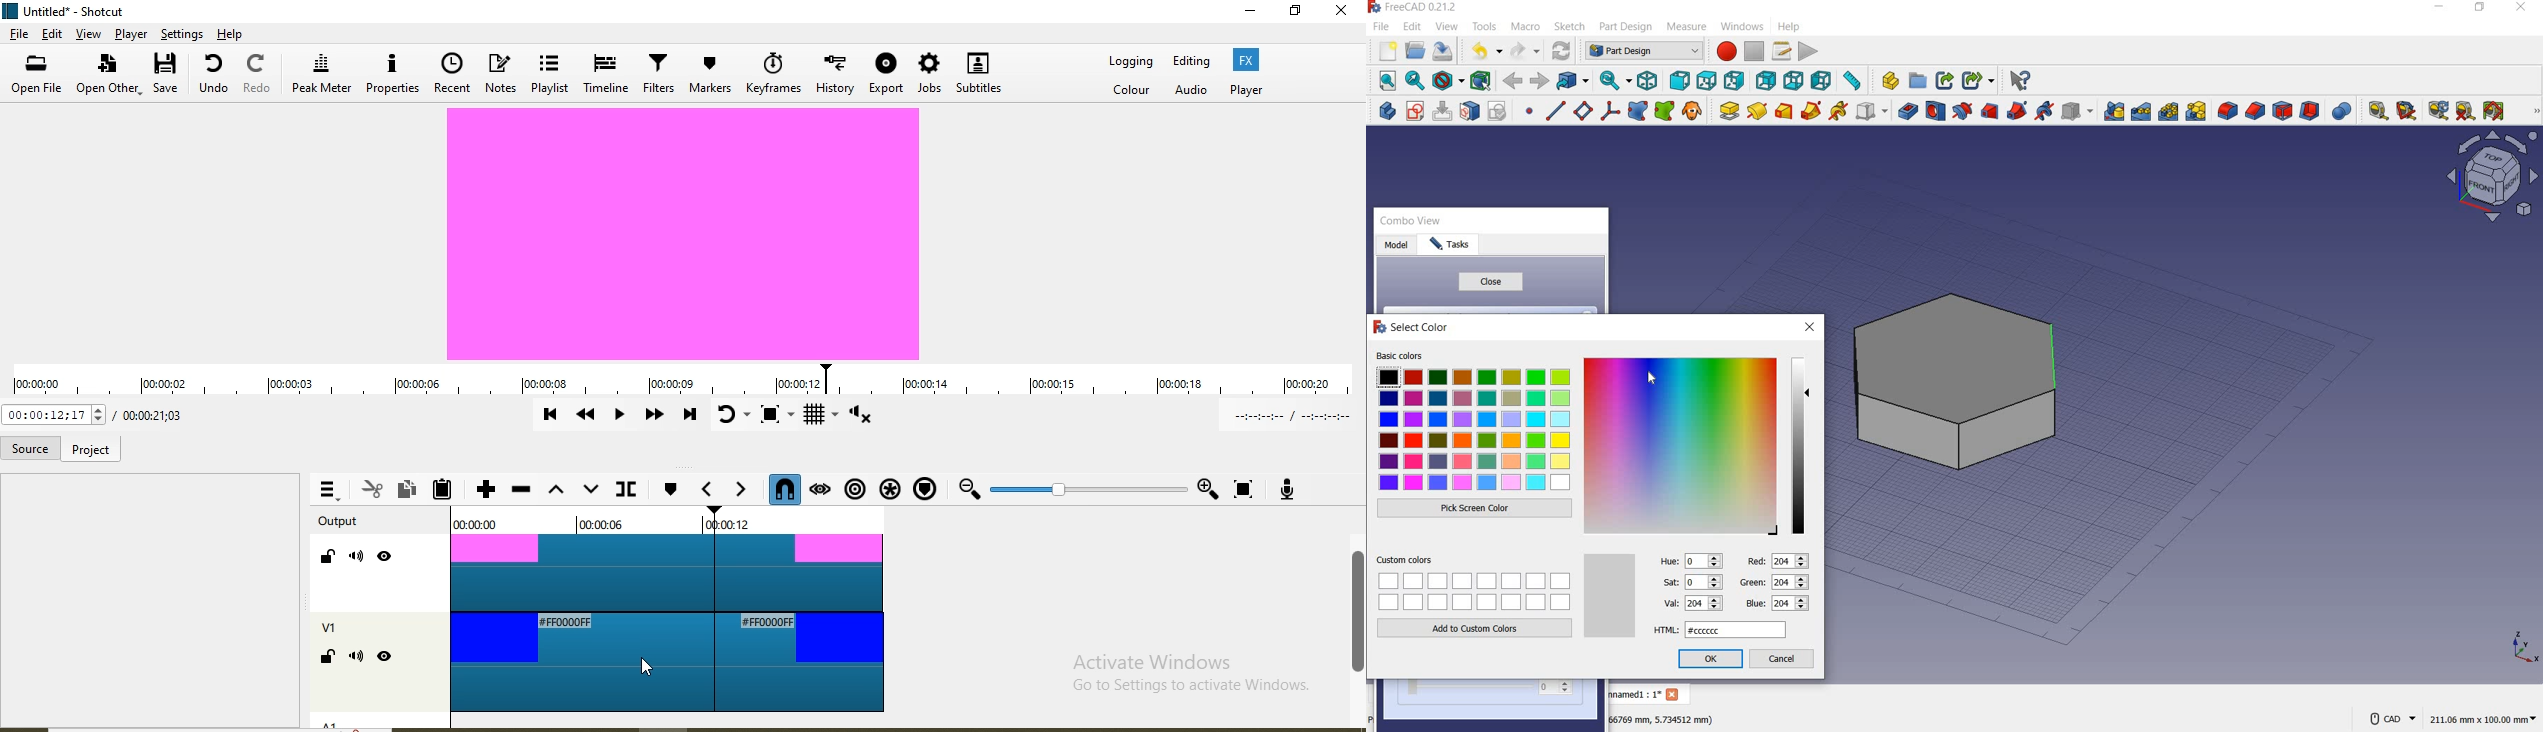 Image resolution: width=2548 pixels, height=756 pixels. I want to click on view, so click(1448, 25).